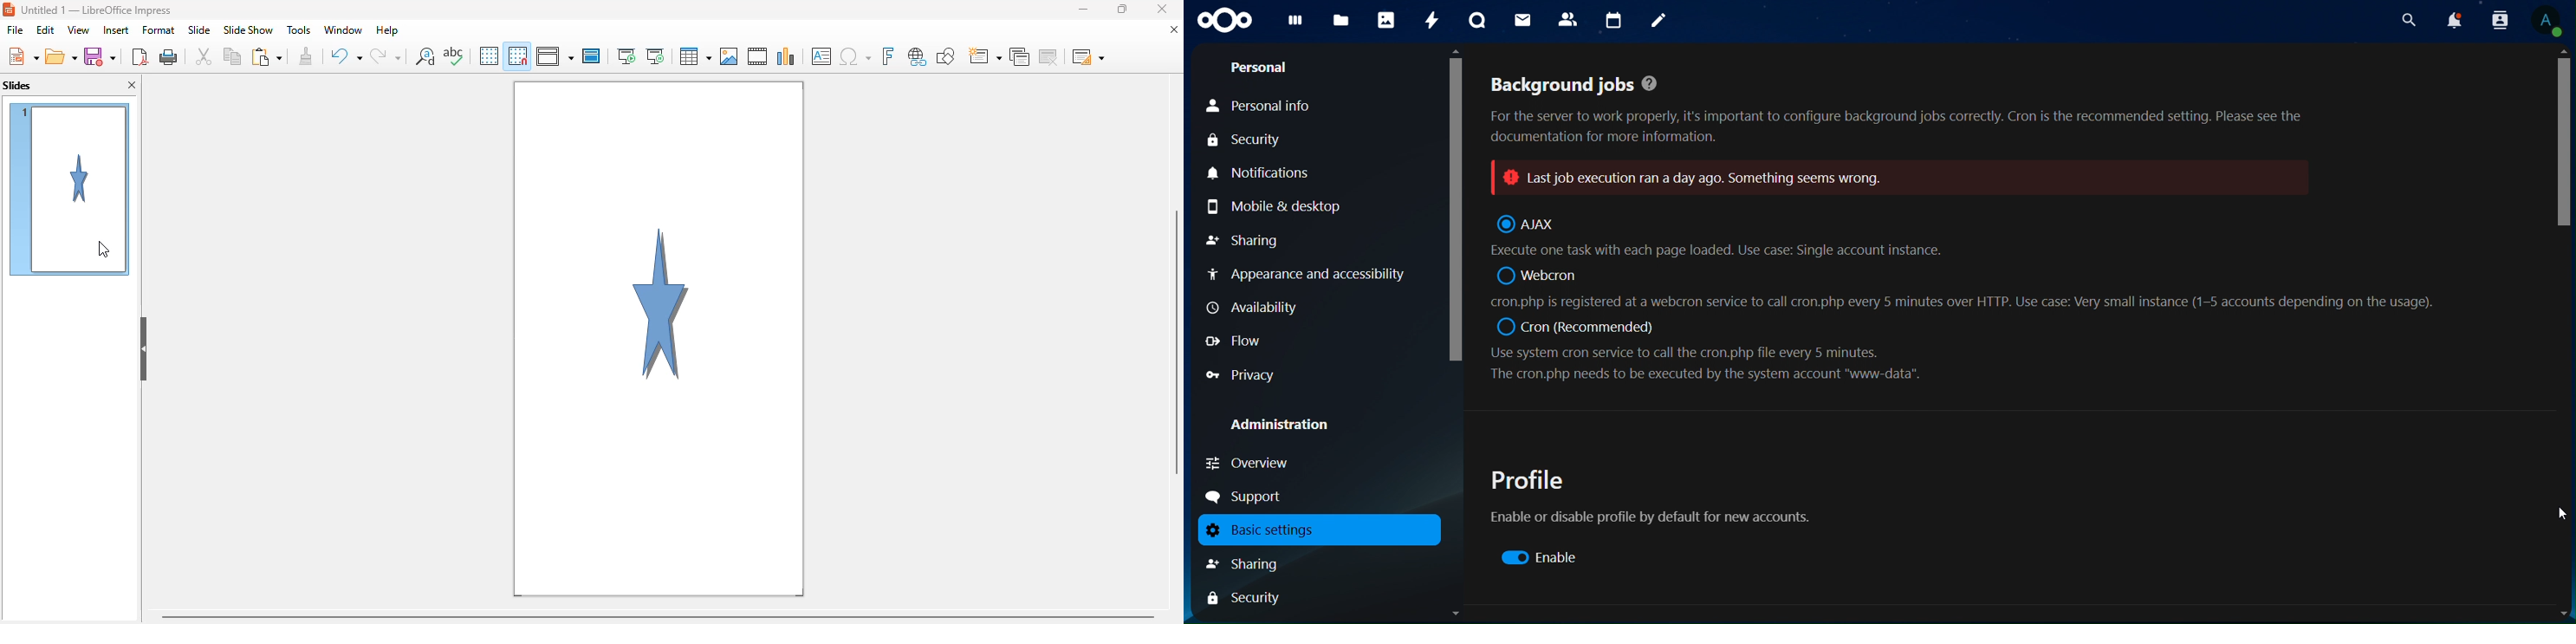  What do you see at coordinates (1162, 9) in the screenshot?
I see `close` at bounding box center [1162, 9].